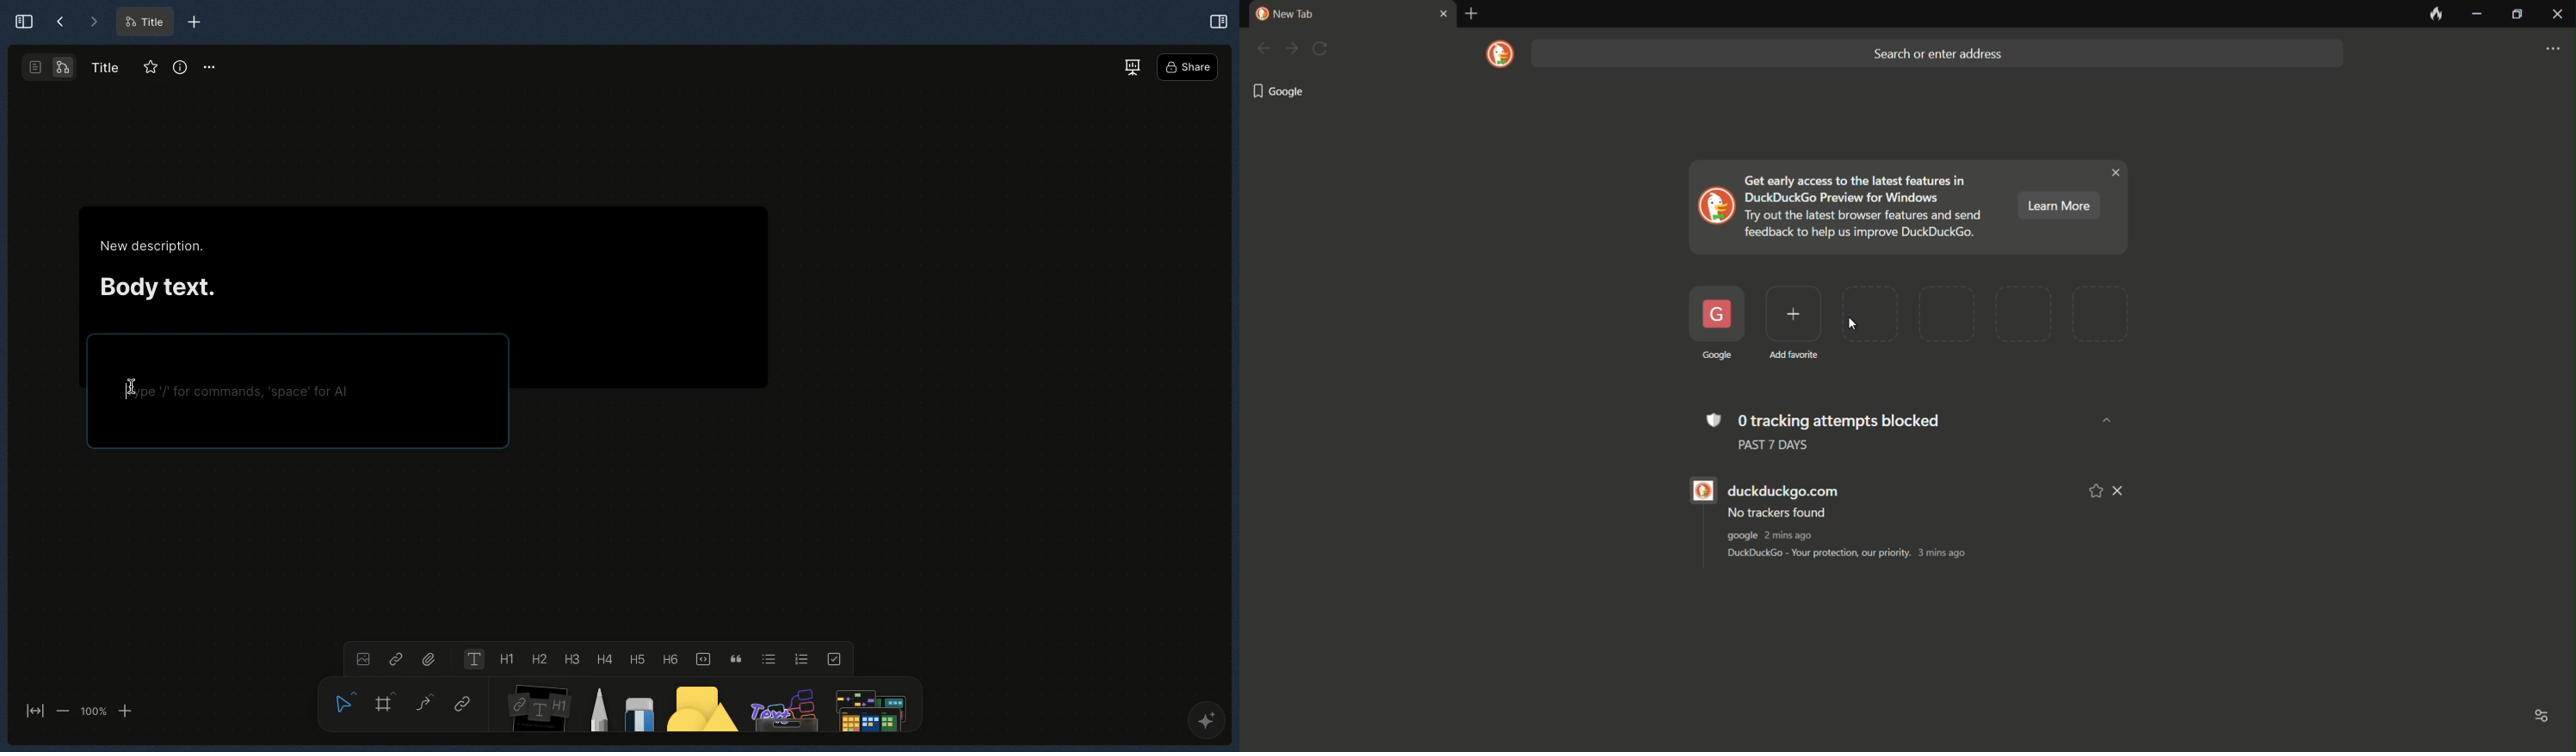 The image size is (2576, 756). I want to click on Frame, so click(386, 701).